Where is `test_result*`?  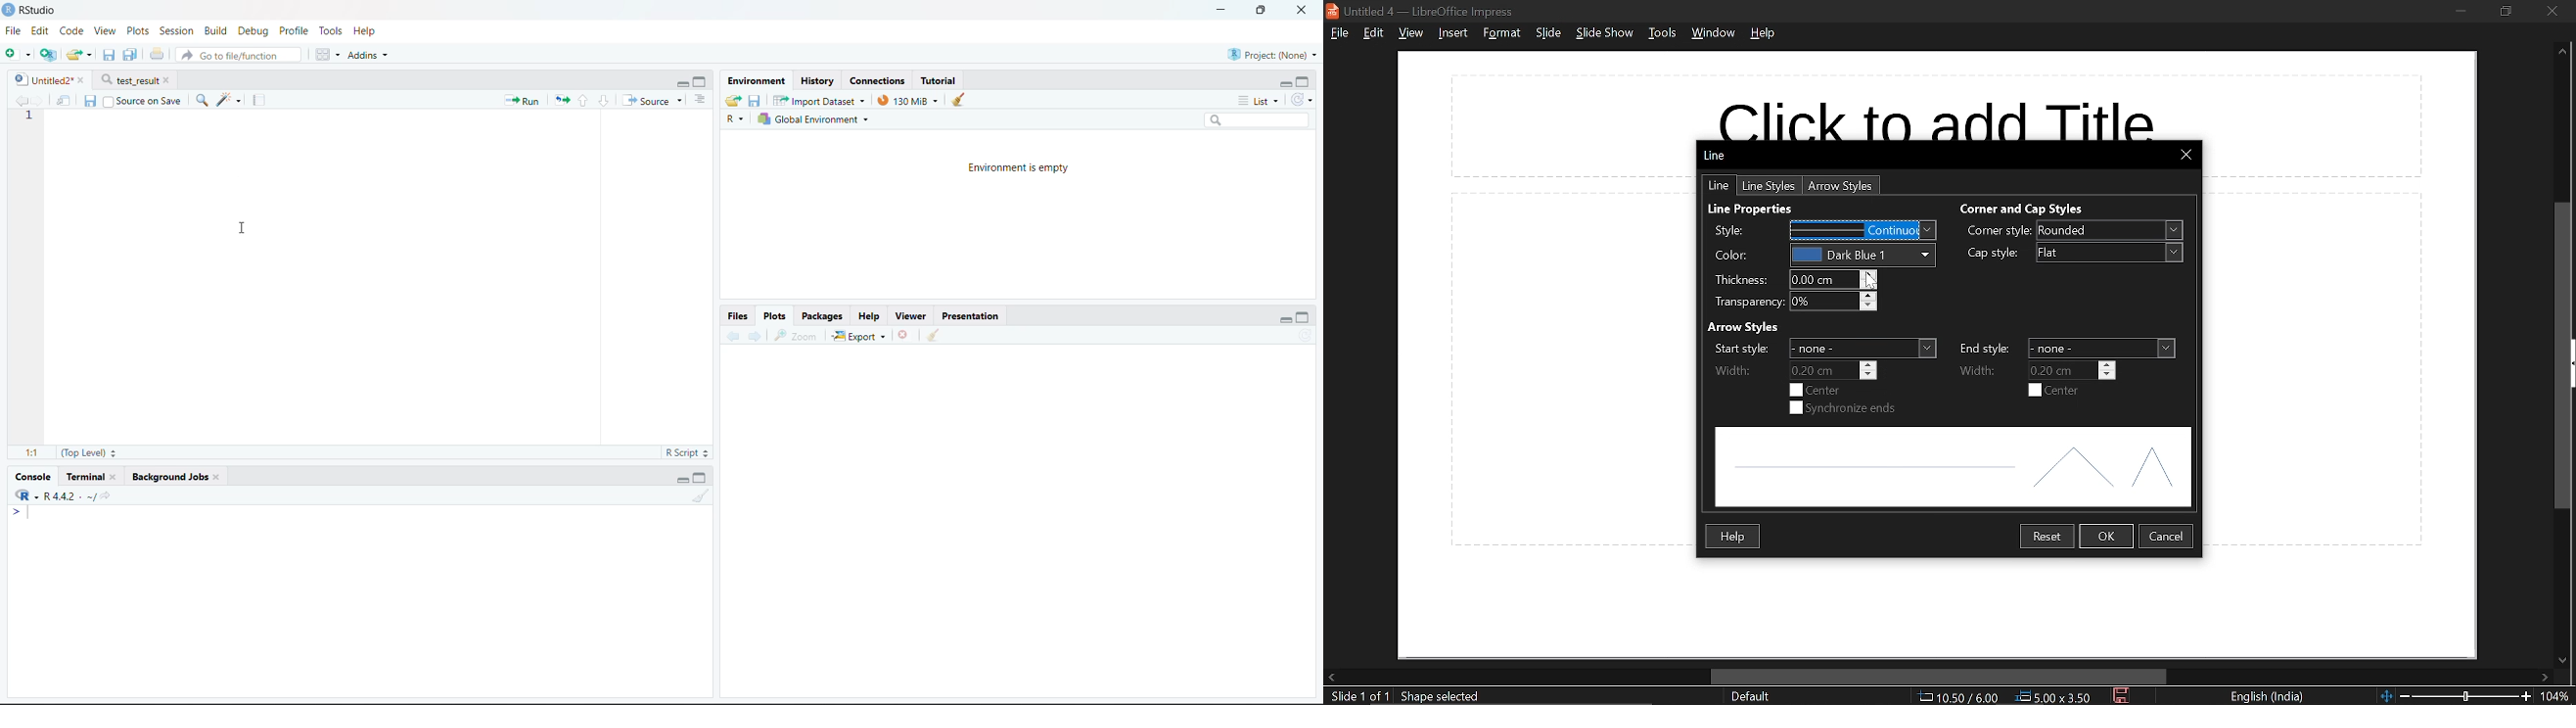 test_result* is located at coordinates (138, 79).